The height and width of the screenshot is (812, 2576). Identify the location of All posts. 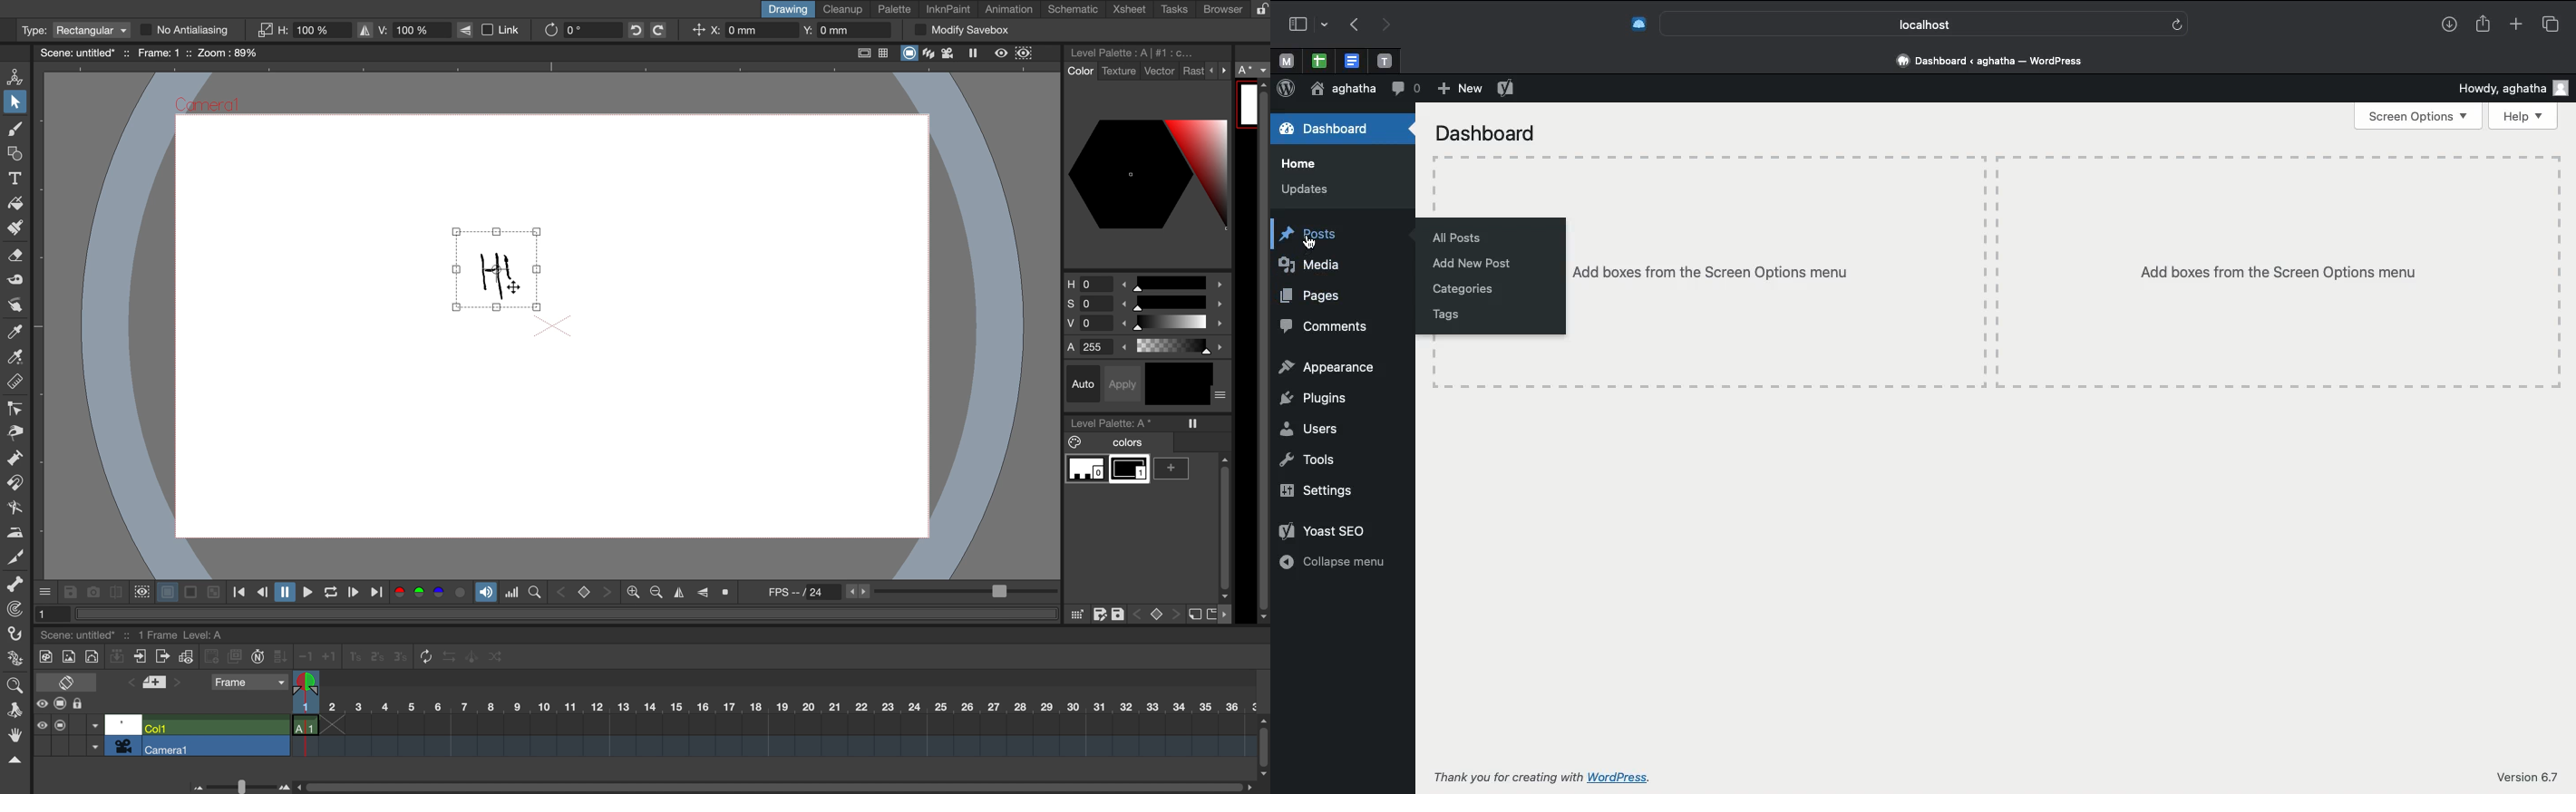
(1460, 237).